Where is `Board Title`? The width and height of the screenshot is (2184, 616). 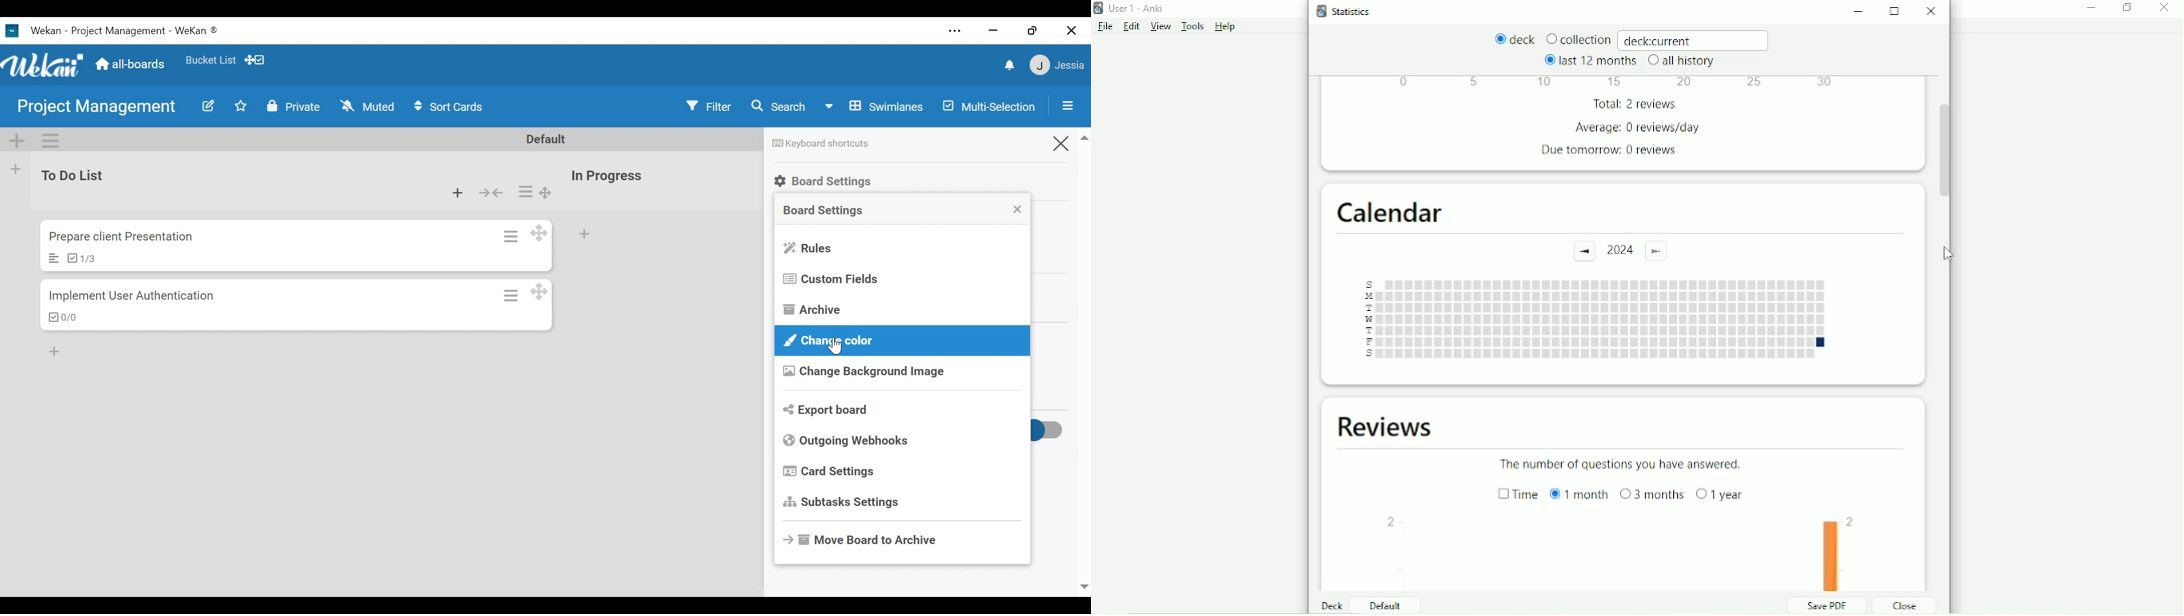
Board Title is located at coordinates (98, 109).